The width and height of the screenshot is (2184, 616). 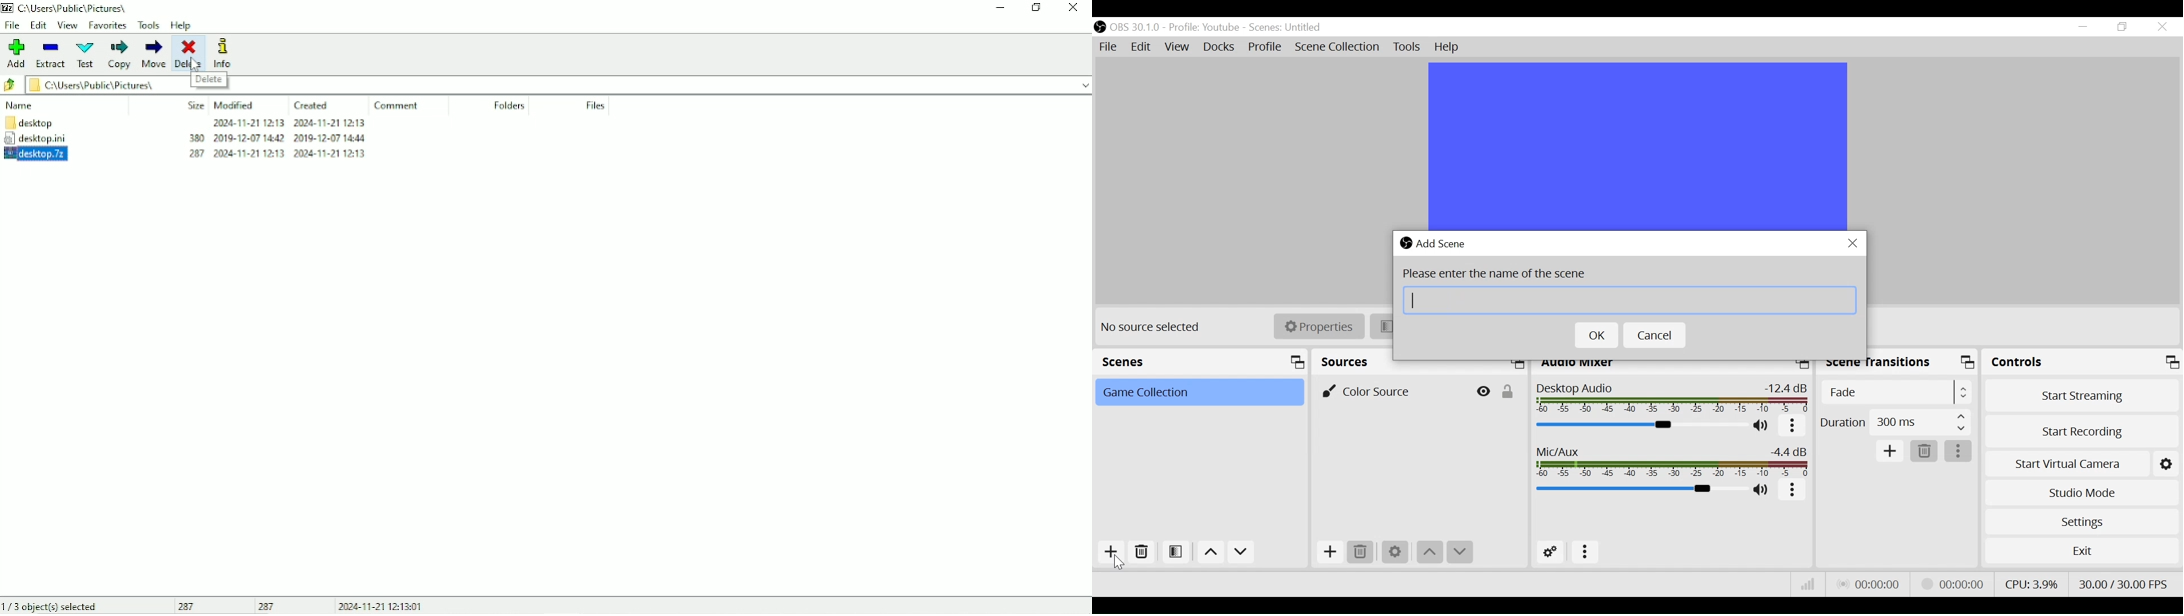 What do you see at coordinates (1035, 8) in the screenshot?
I see `Restore down` at bounding box center [1035, 8].